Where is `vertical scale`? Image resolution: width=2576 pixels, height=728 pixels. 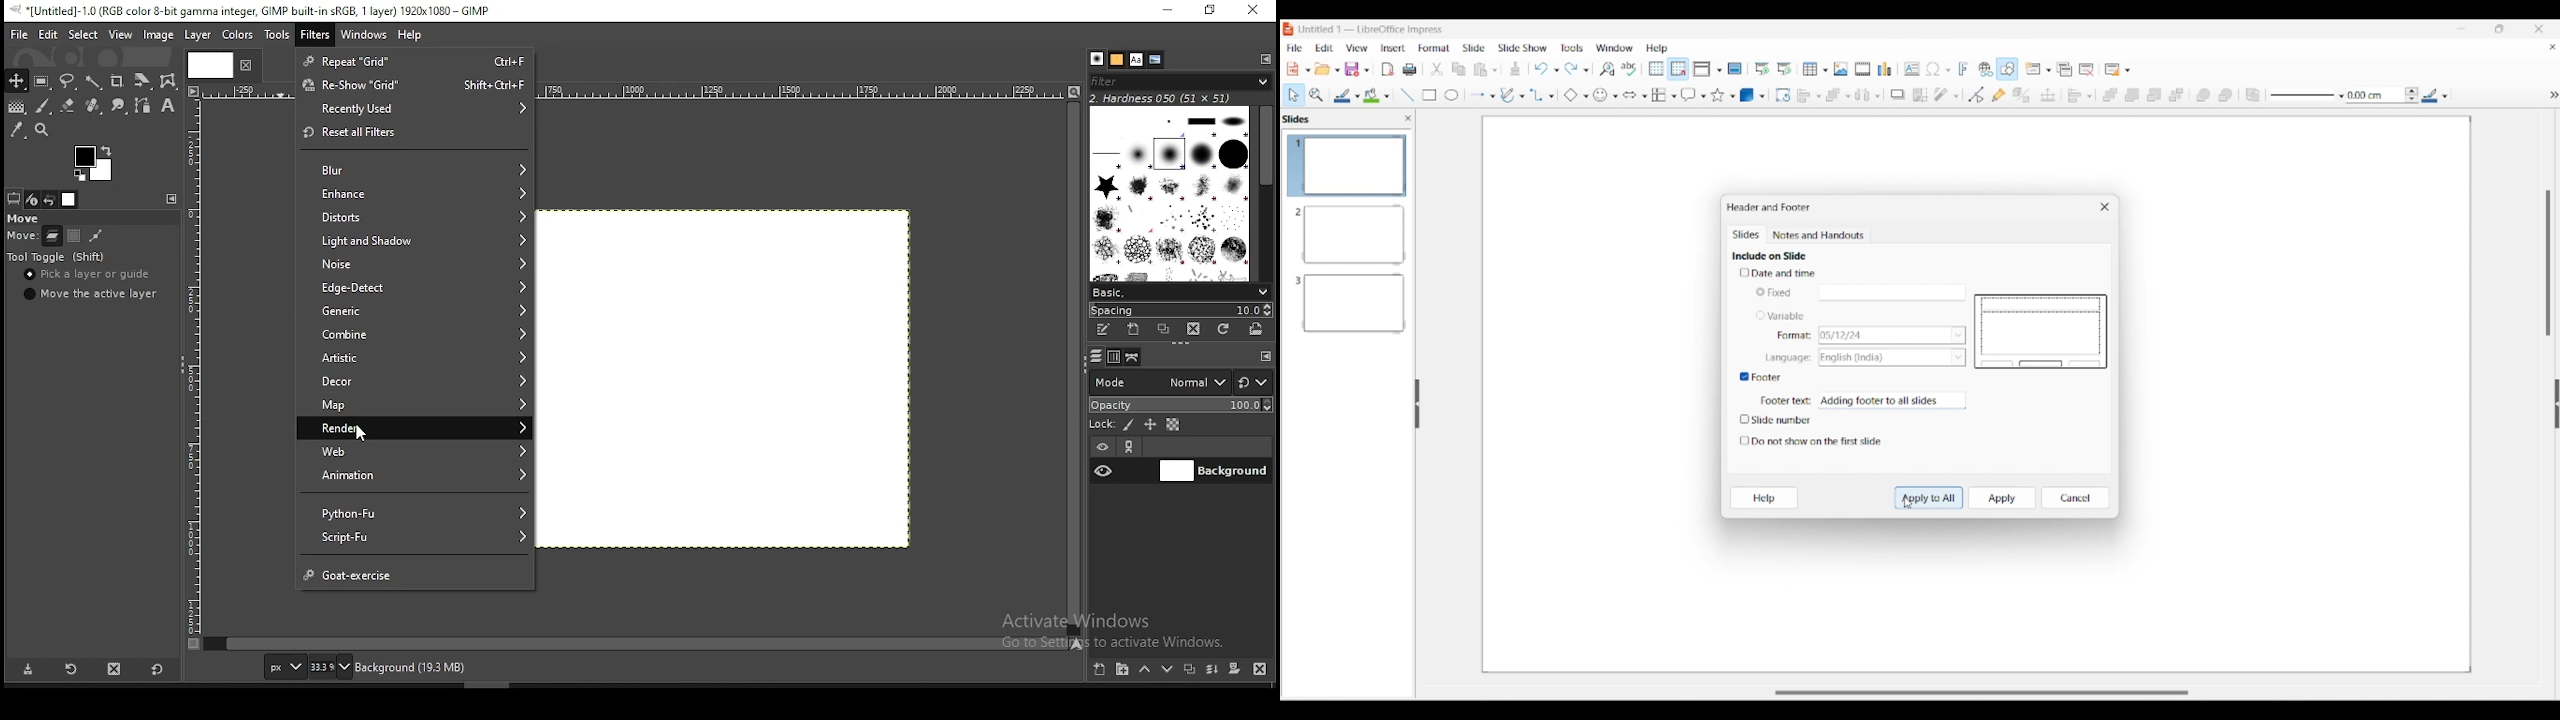
vertical scale is located at coordinates (197, 375).